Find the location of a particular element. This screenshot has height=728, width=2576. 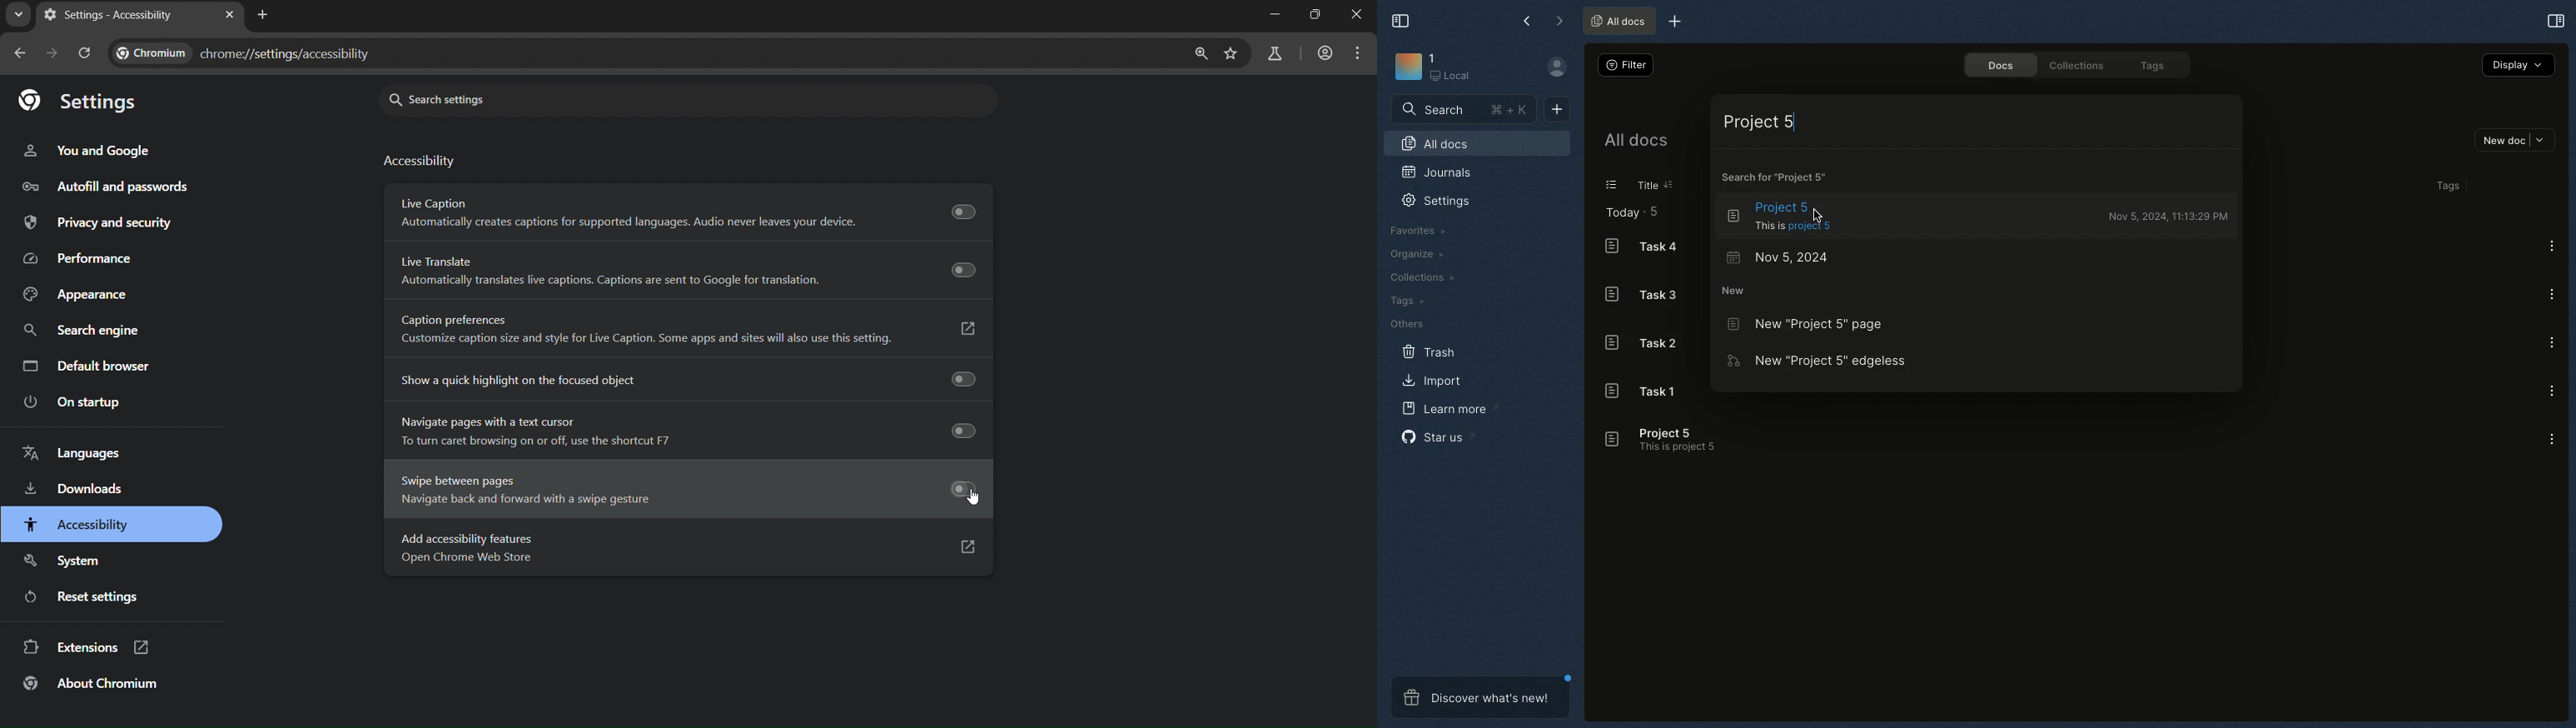

Task 4 is located at coordinates (1641, 247).